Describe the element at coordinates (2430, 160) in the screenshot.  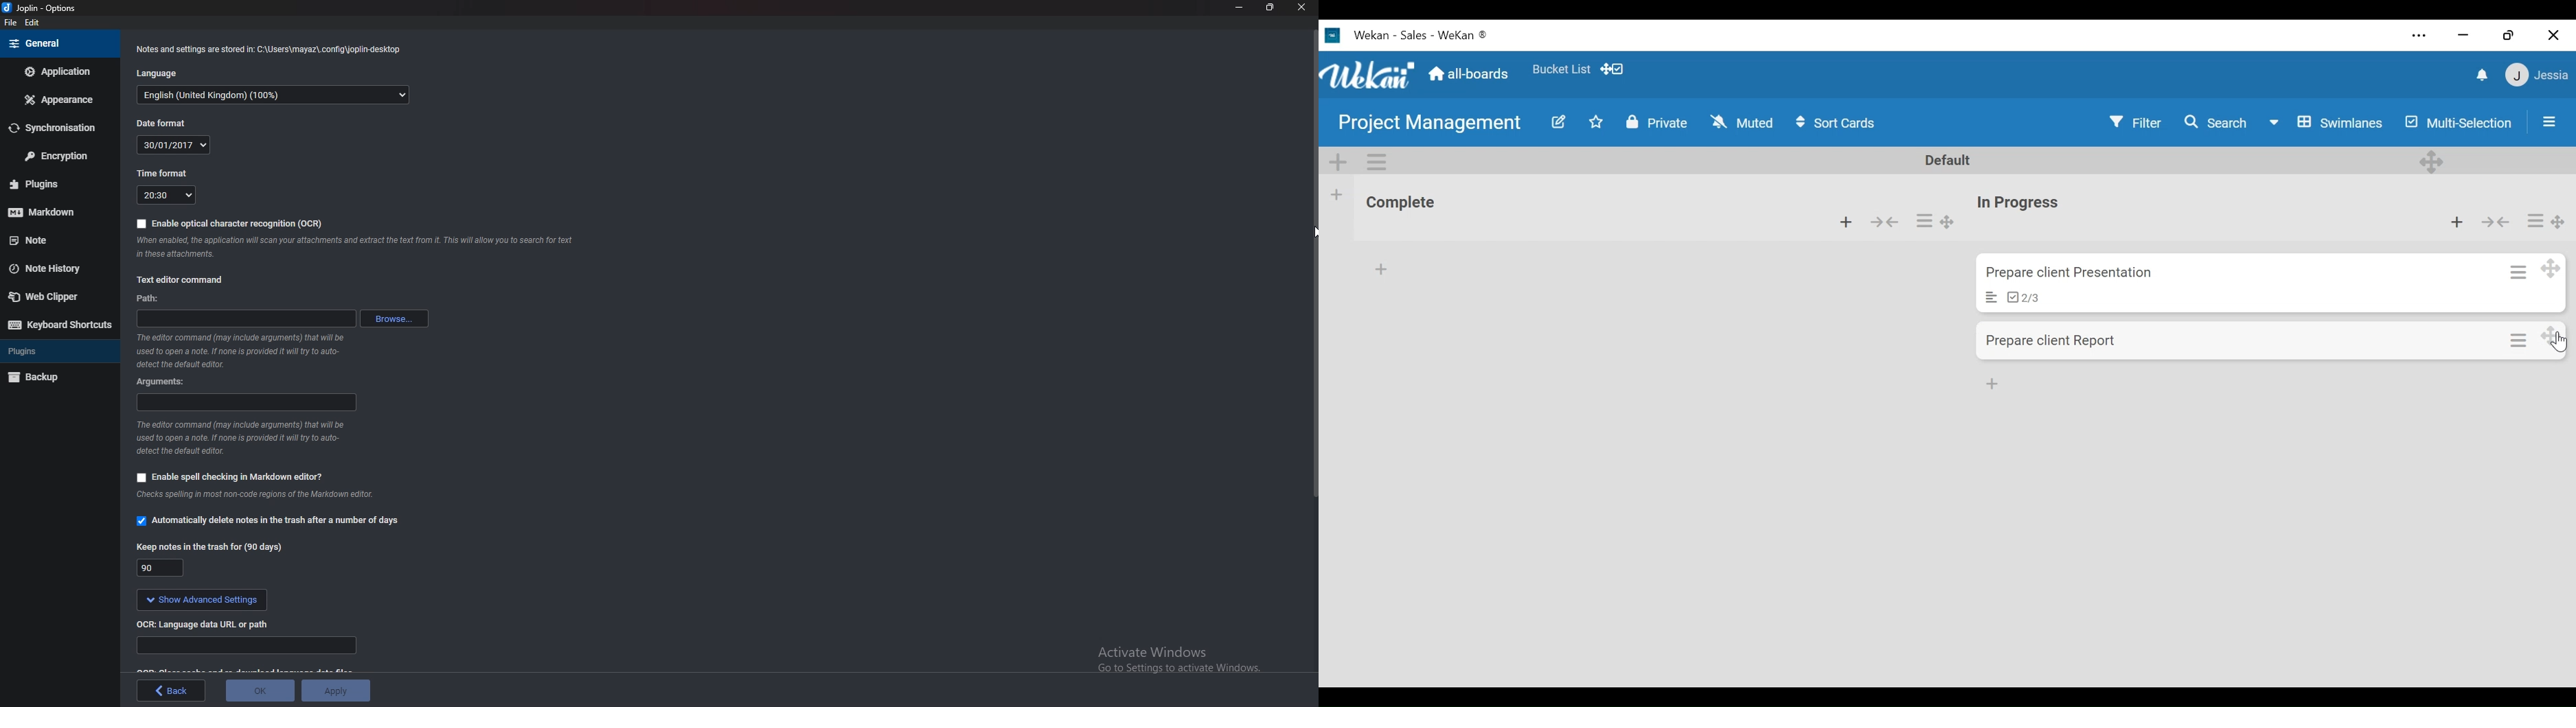
I see `Desktop drag handles` at that location.